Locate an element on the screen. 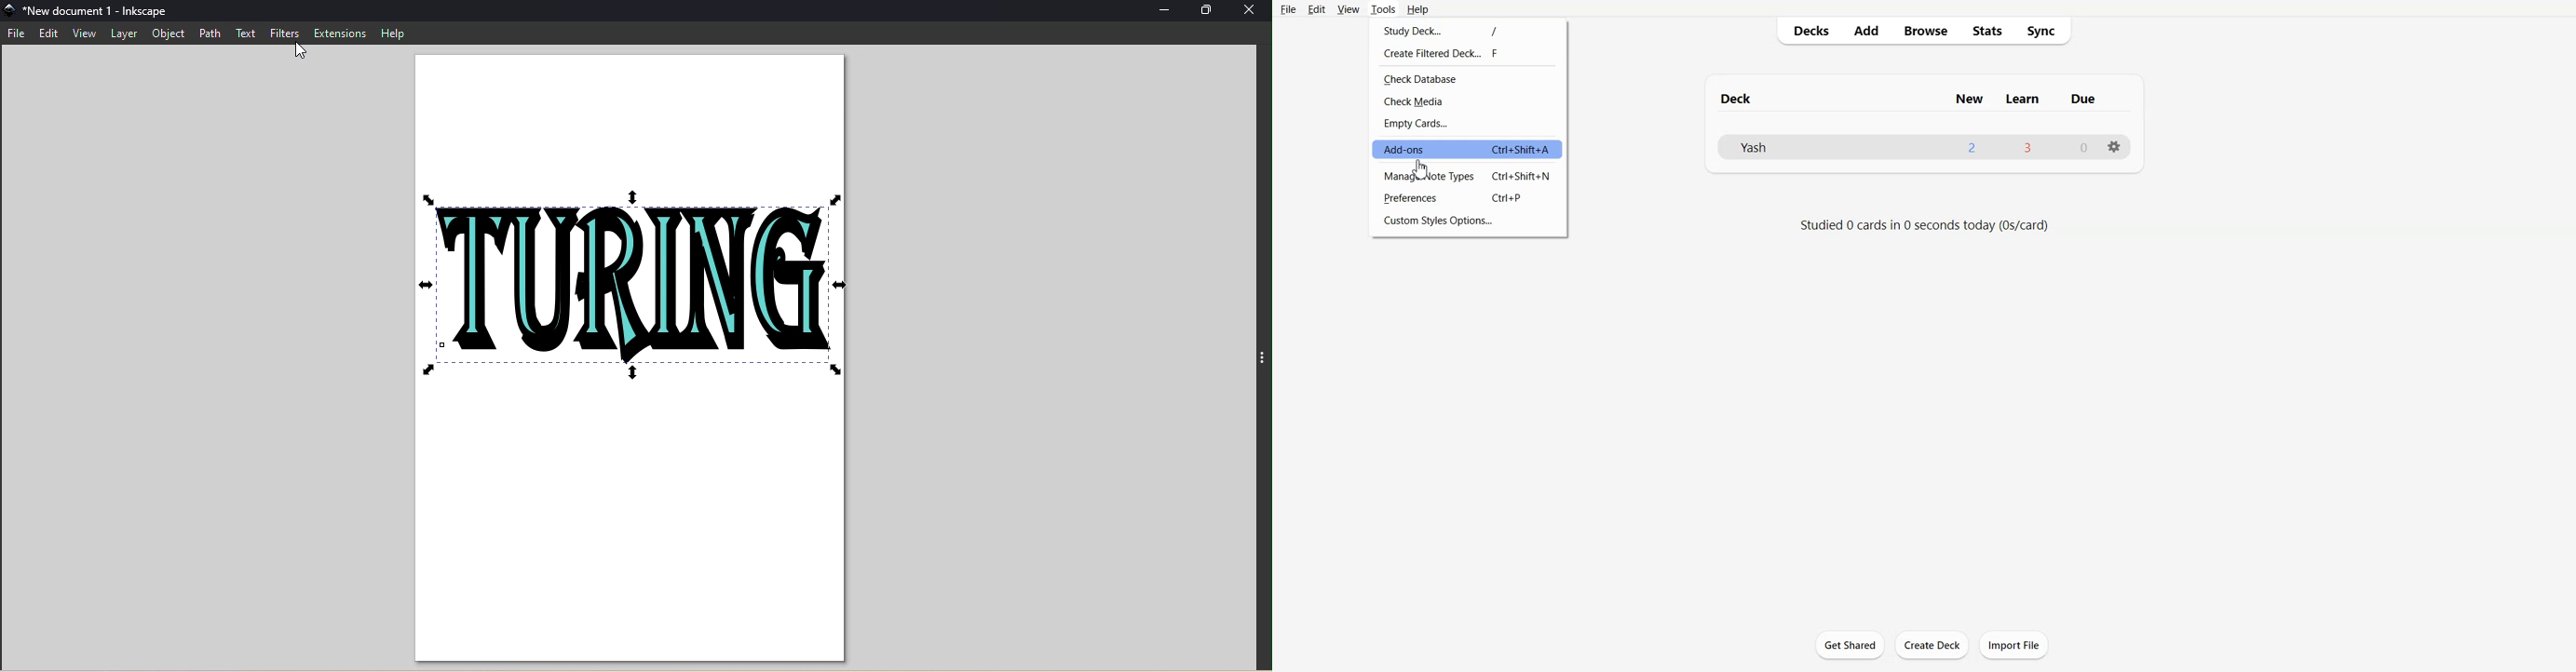  Add is located at coordinates (1867, 31).